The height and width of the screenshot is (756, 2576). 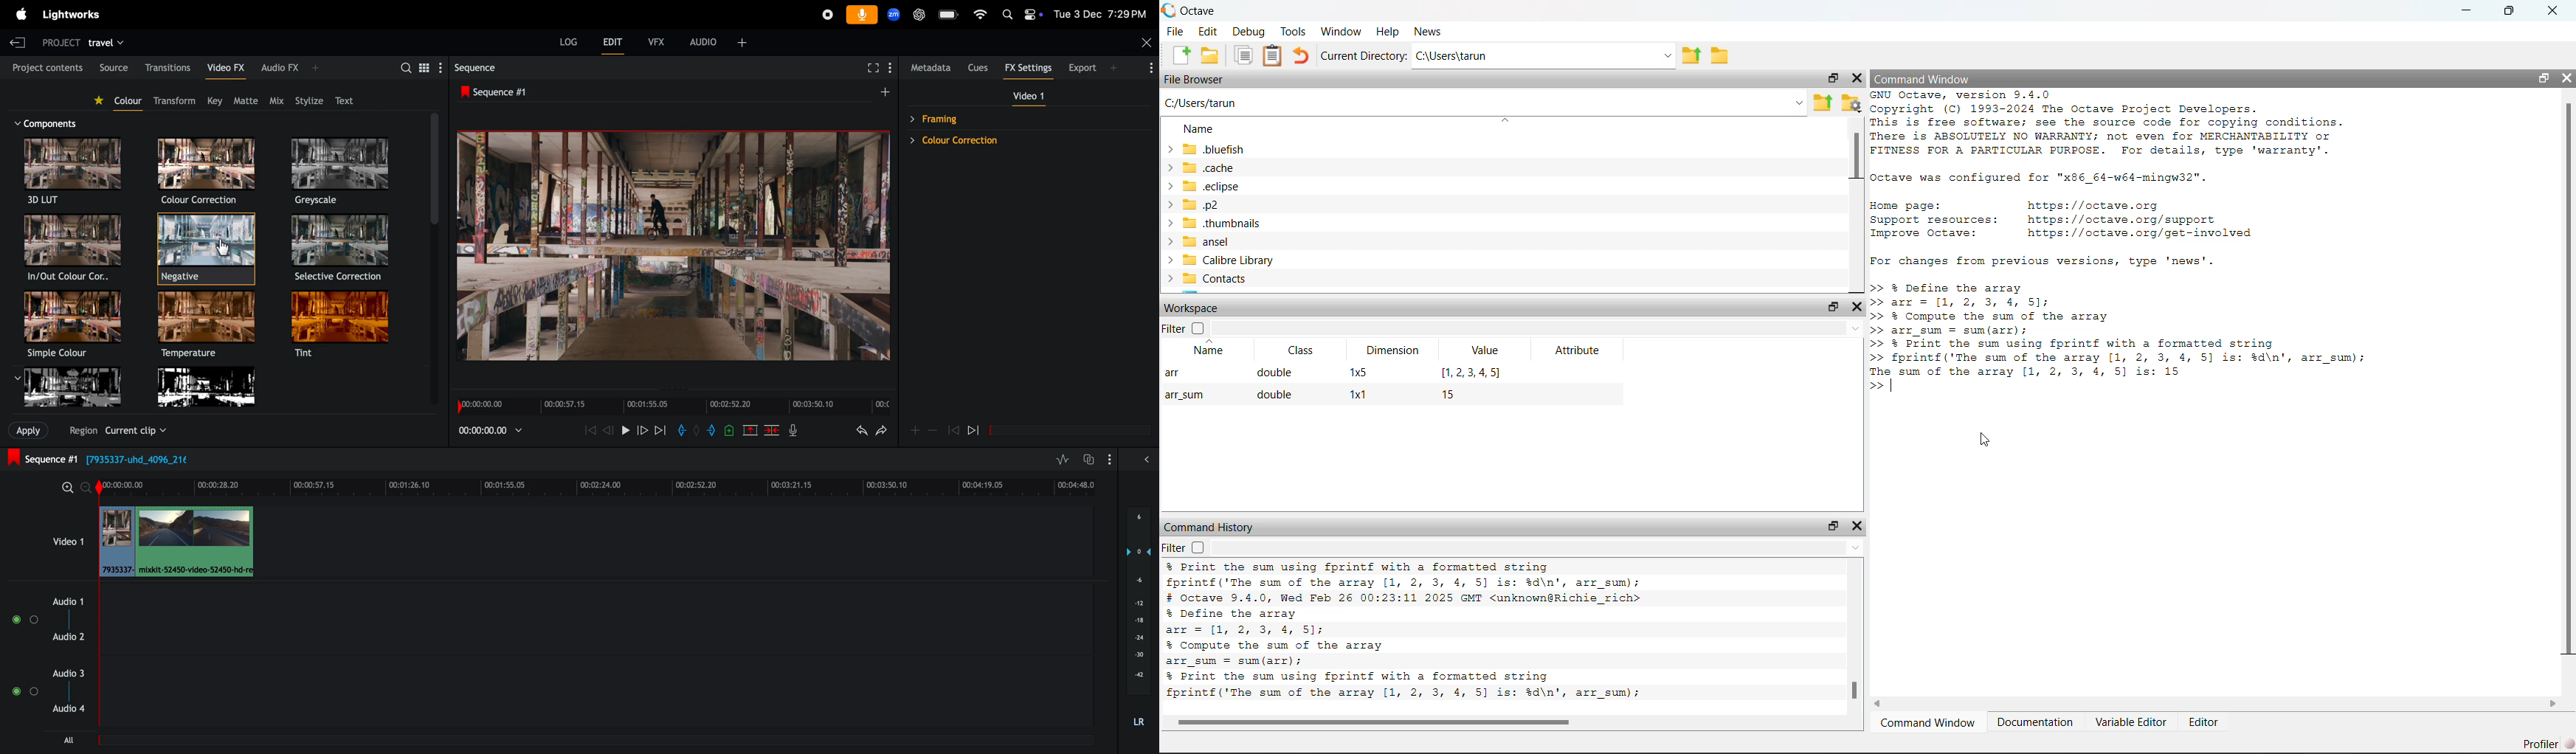 What do you see at coordinates (563, 40) in the screenshot?
I see `Log` at bounding box center [563, 40].